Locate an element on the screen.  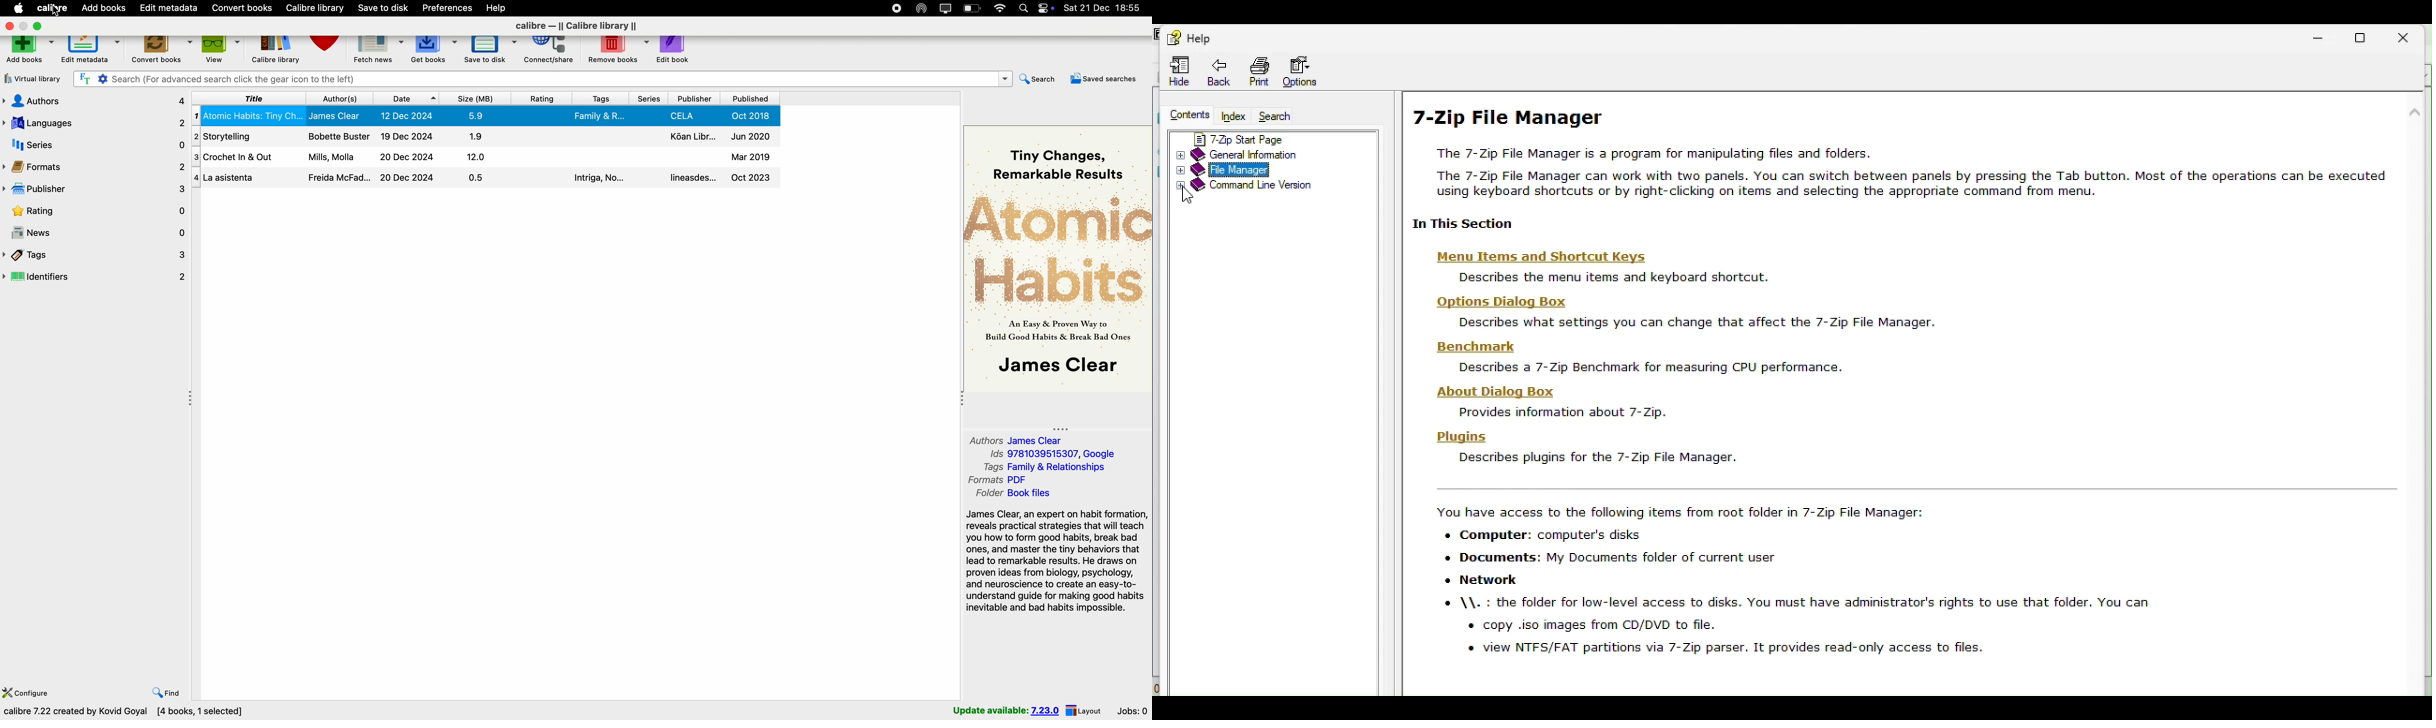
save to disk is located at coordinates (490, 51).